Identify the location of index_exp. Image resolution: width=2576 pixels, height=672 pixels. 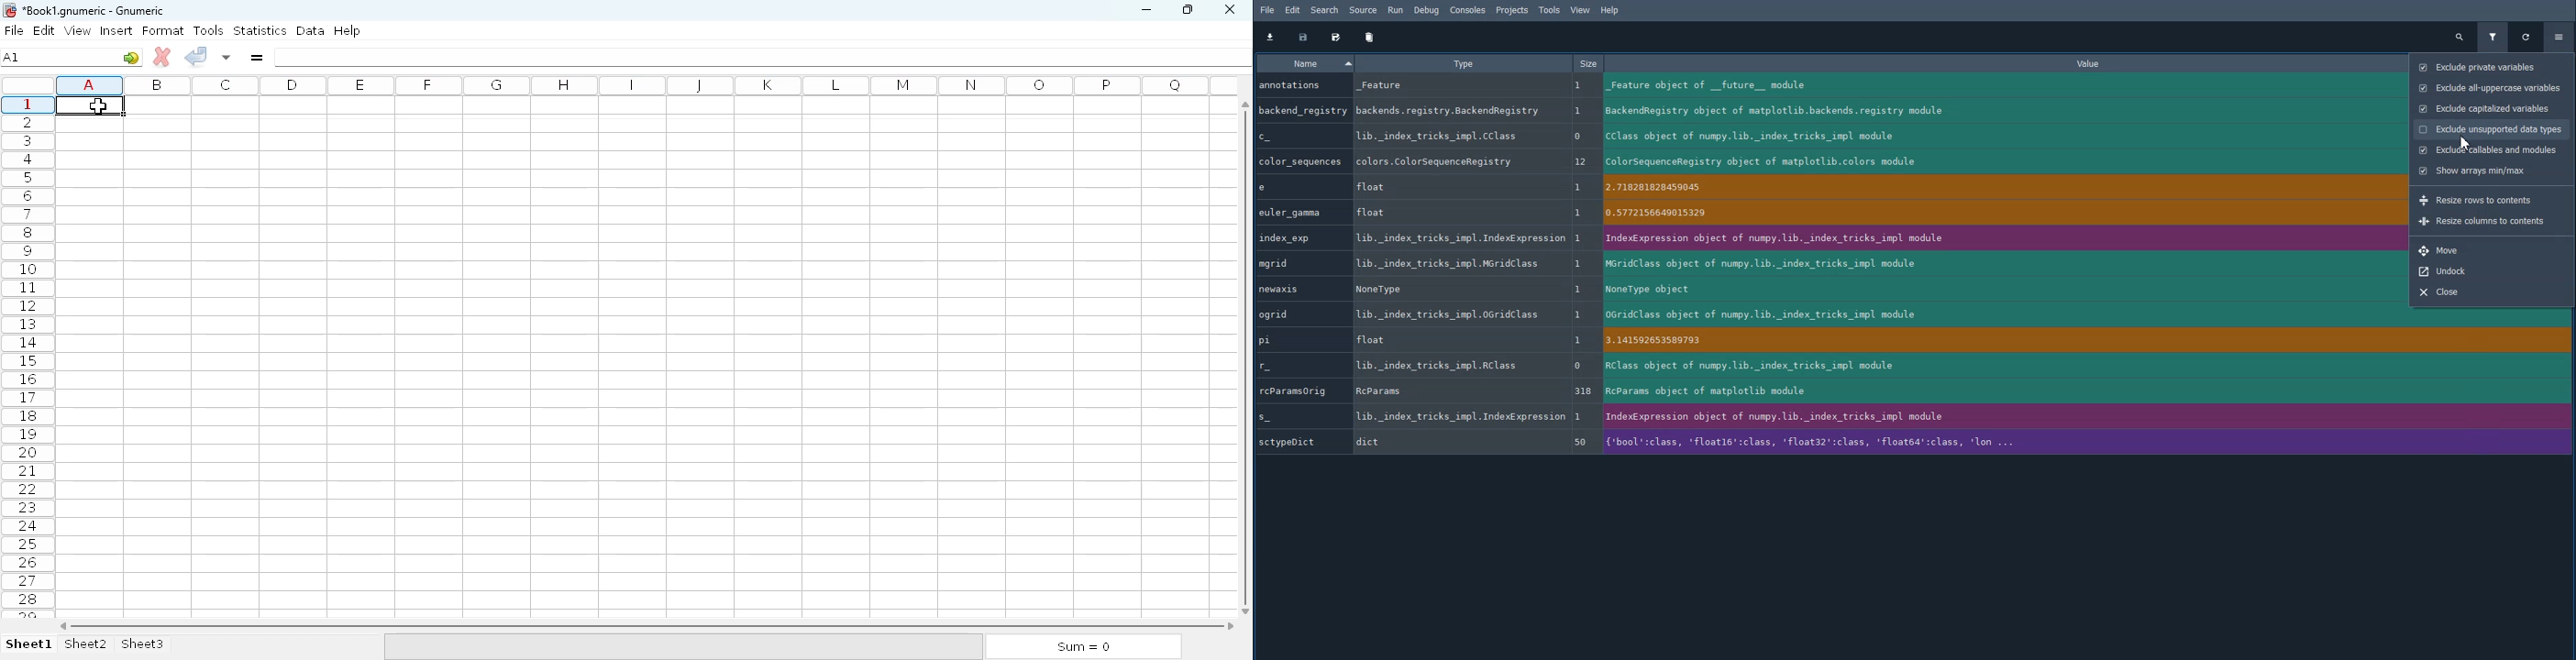
(1299, 238).